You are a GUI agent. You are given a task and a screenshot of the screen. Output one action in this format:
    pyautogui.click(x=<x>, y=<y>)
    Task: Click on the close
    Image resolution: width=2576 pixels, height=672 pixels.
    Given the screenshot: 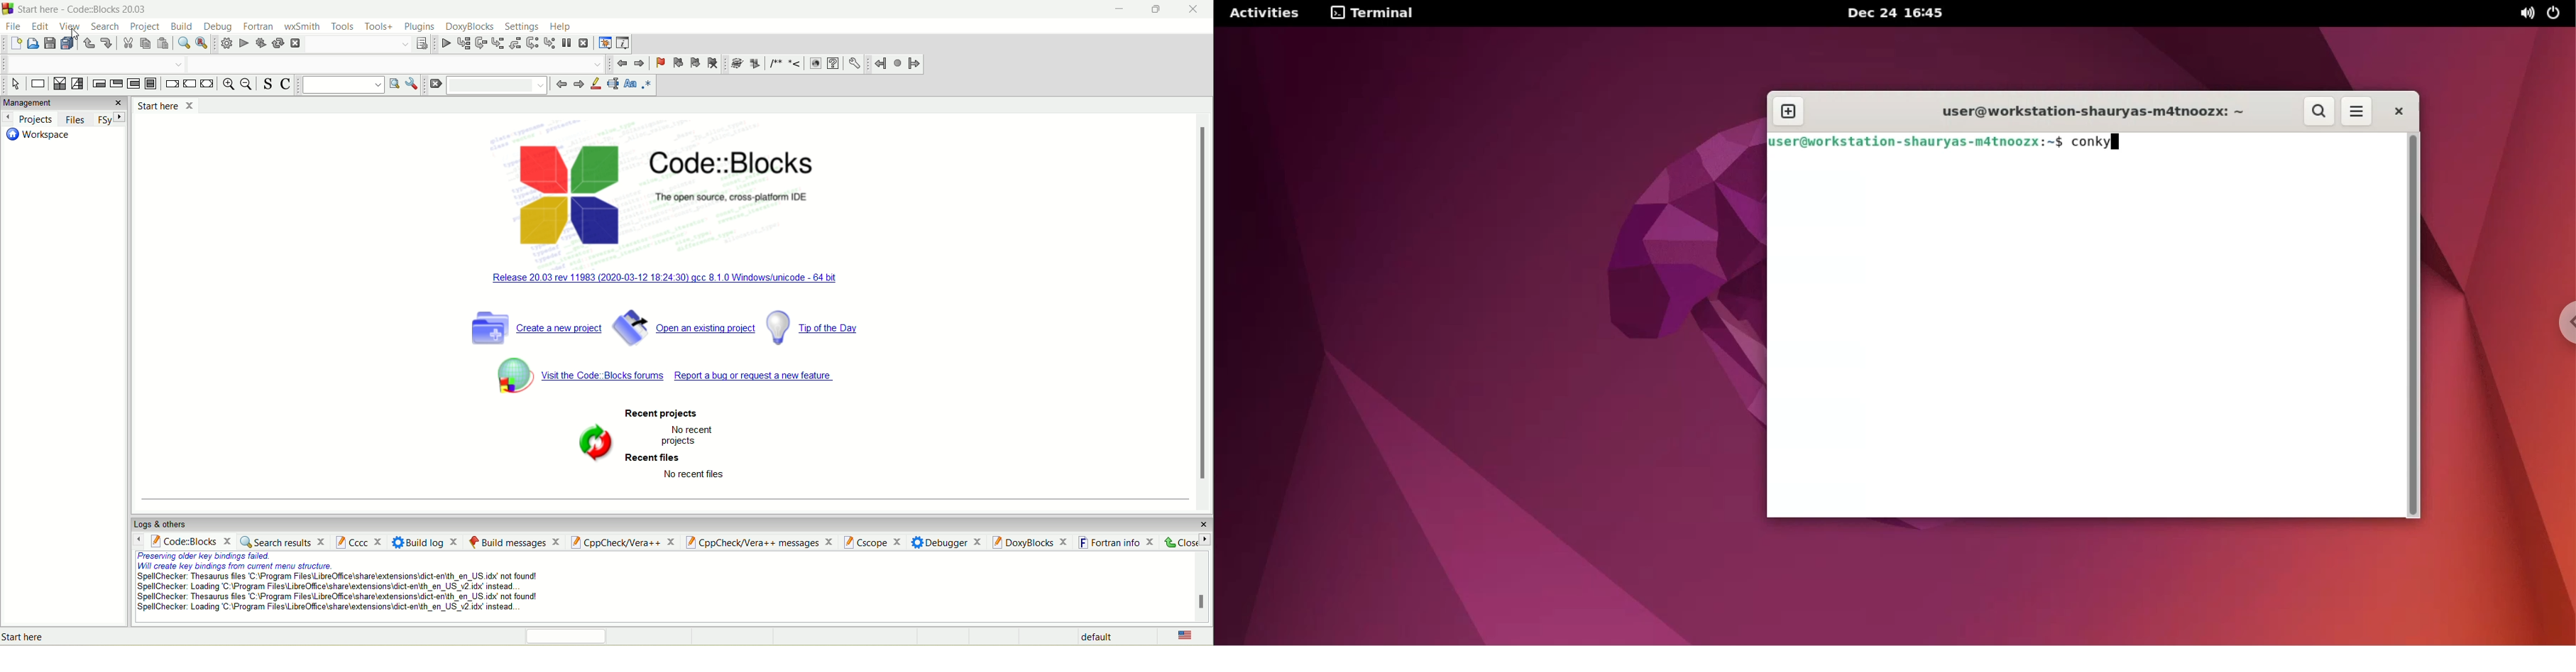 What is the action you would take?
    pyautogui.click(x=119, y=102)
    